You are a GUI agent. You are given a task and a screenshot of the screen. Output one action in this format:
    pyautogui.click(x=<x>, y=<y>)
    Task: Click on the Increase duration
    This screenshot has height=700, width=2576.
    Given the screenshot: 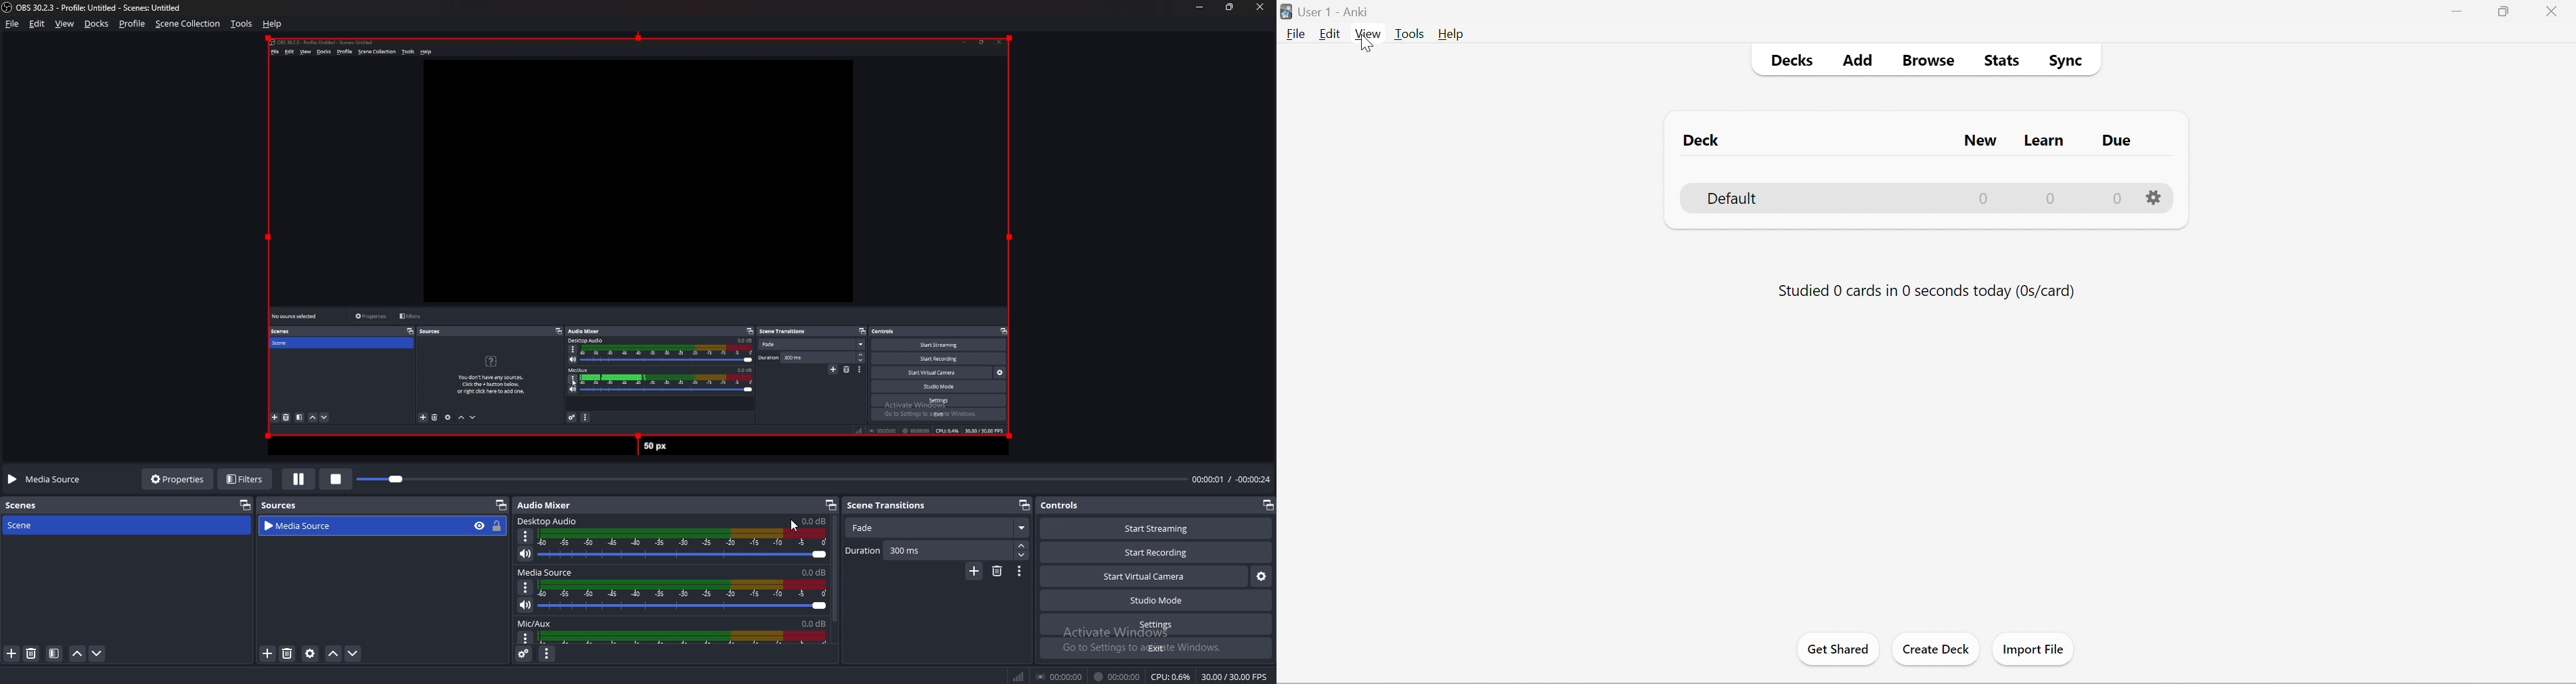 What is the action you would take?
    pyautogui.click(x=1023, y=546)
    